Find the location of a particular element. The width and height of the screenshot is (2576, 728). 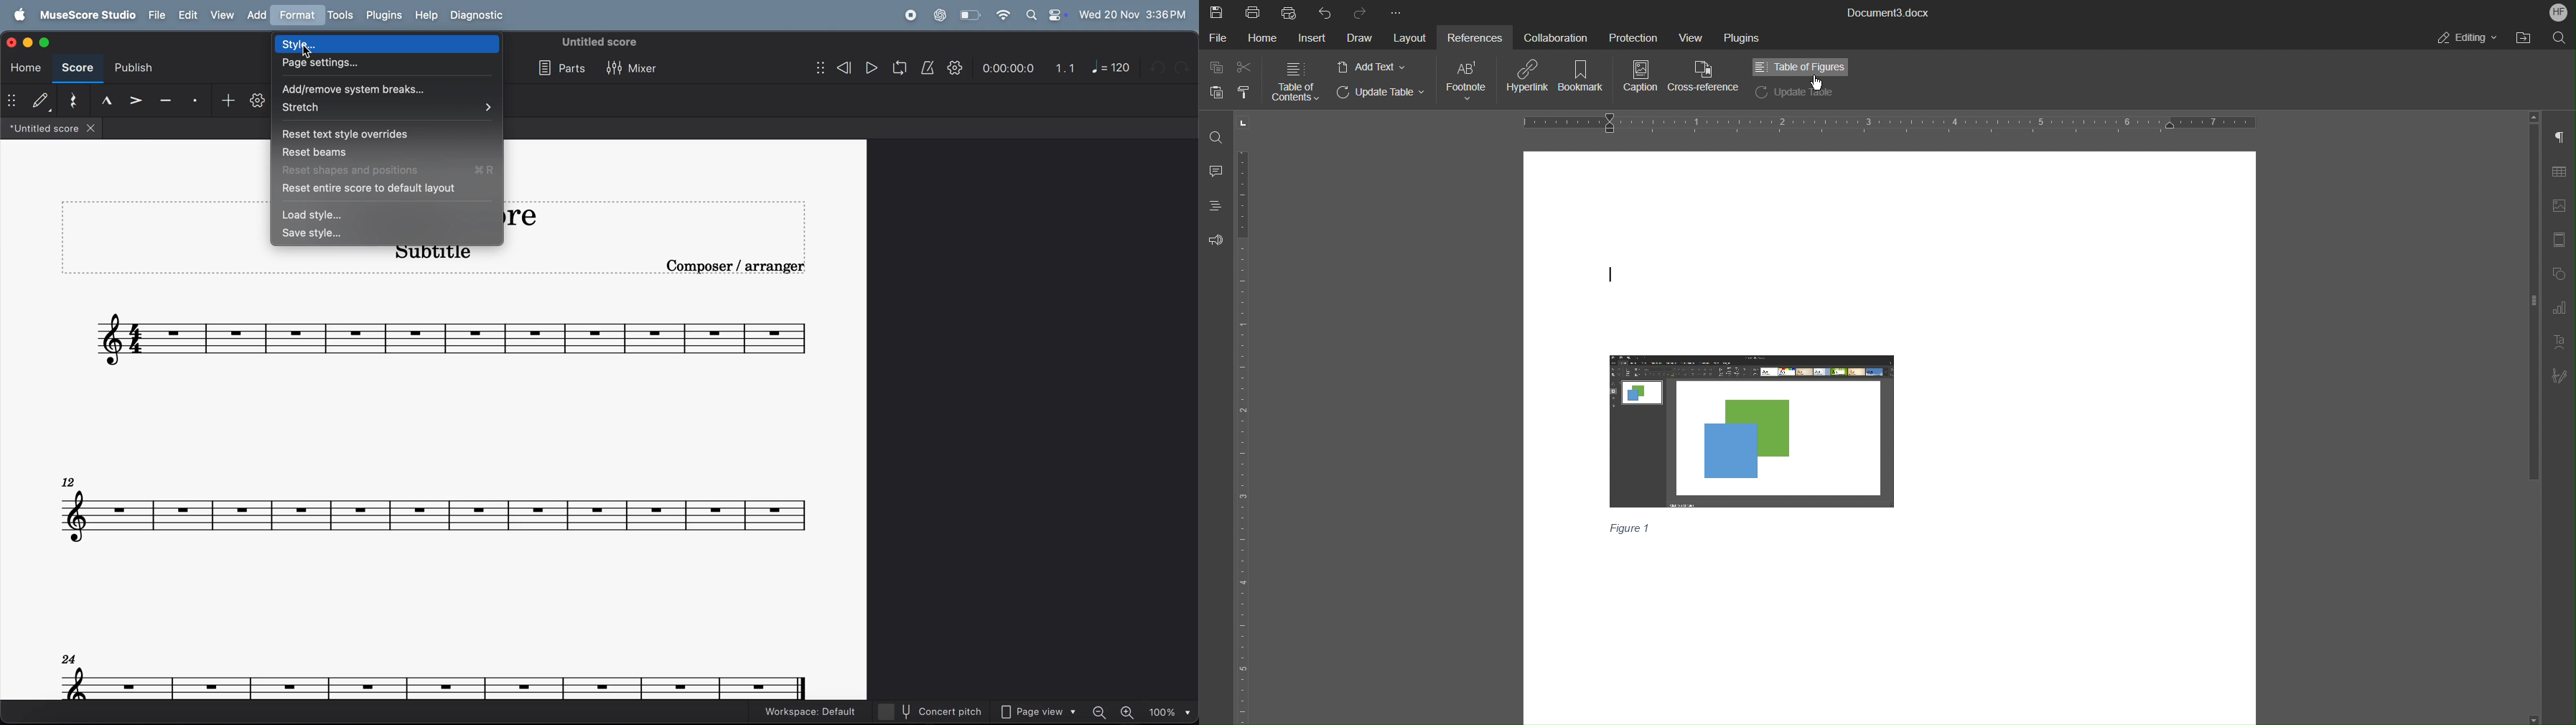

Paragraph Settings is located at coordinates (2559, 139).